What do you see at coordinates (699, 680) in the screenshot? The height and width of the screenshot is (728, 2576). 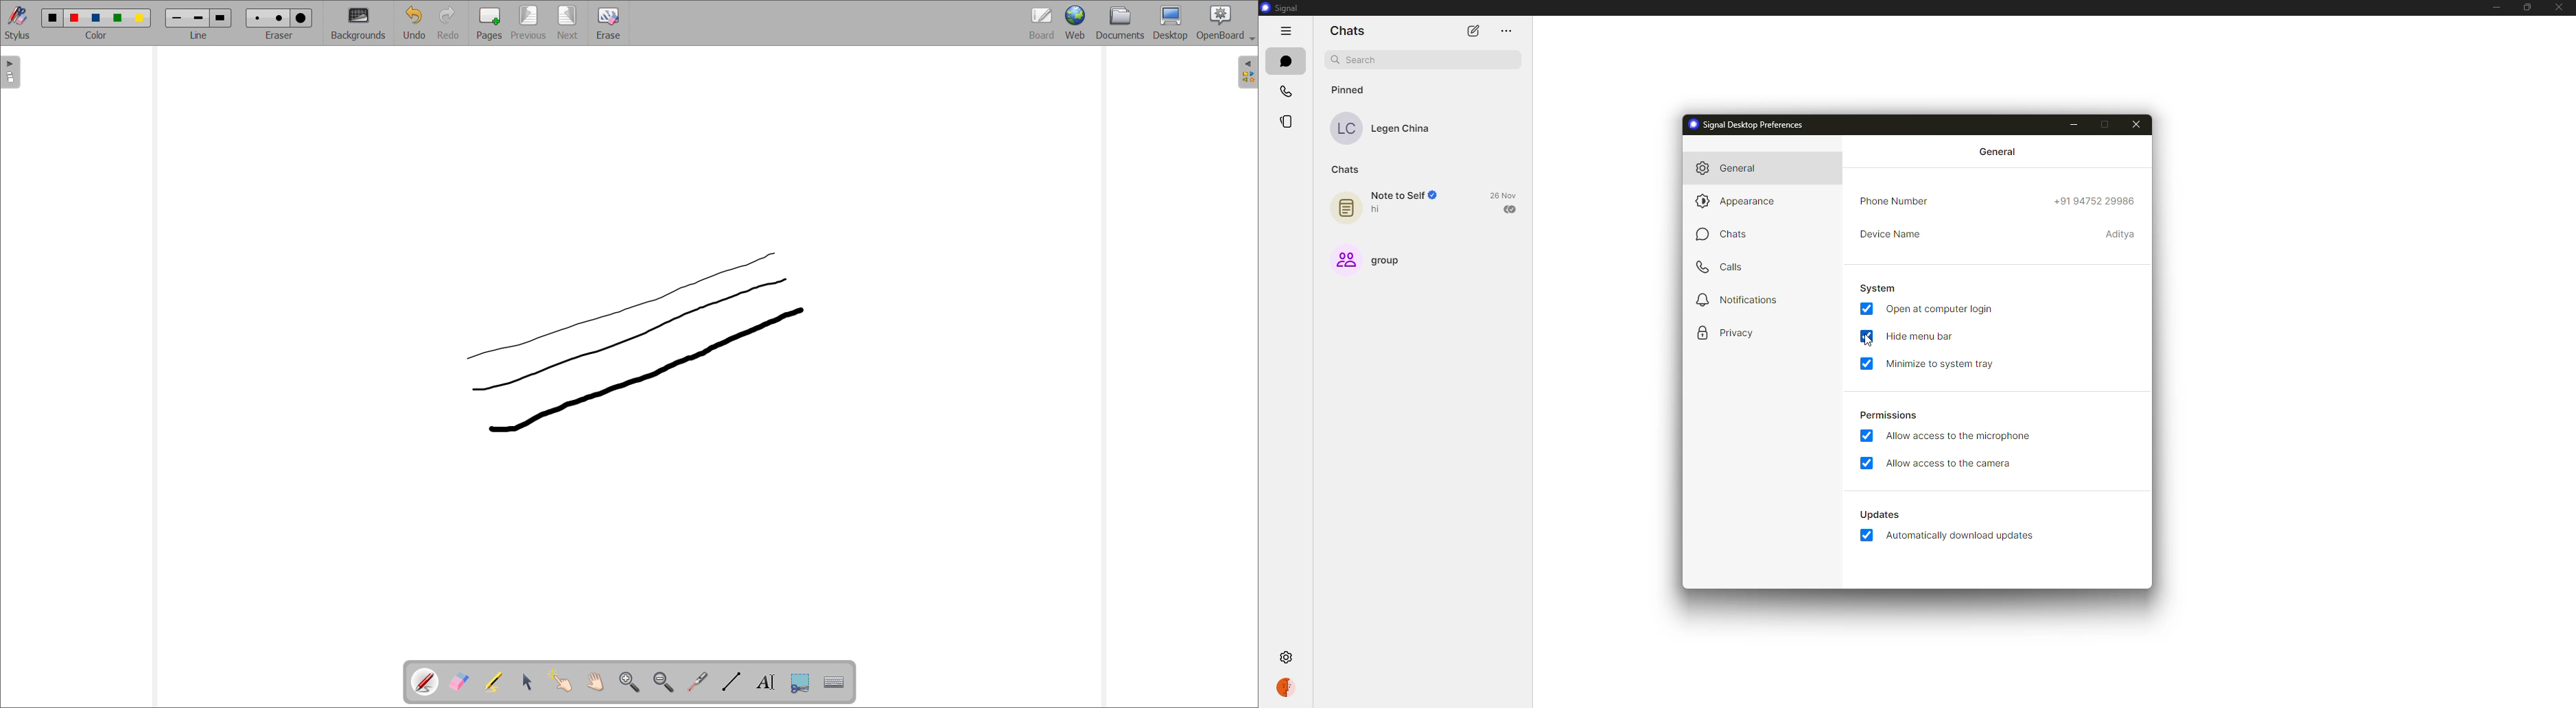 I see `virtual laser pointer` at bounding box center [699, 680].